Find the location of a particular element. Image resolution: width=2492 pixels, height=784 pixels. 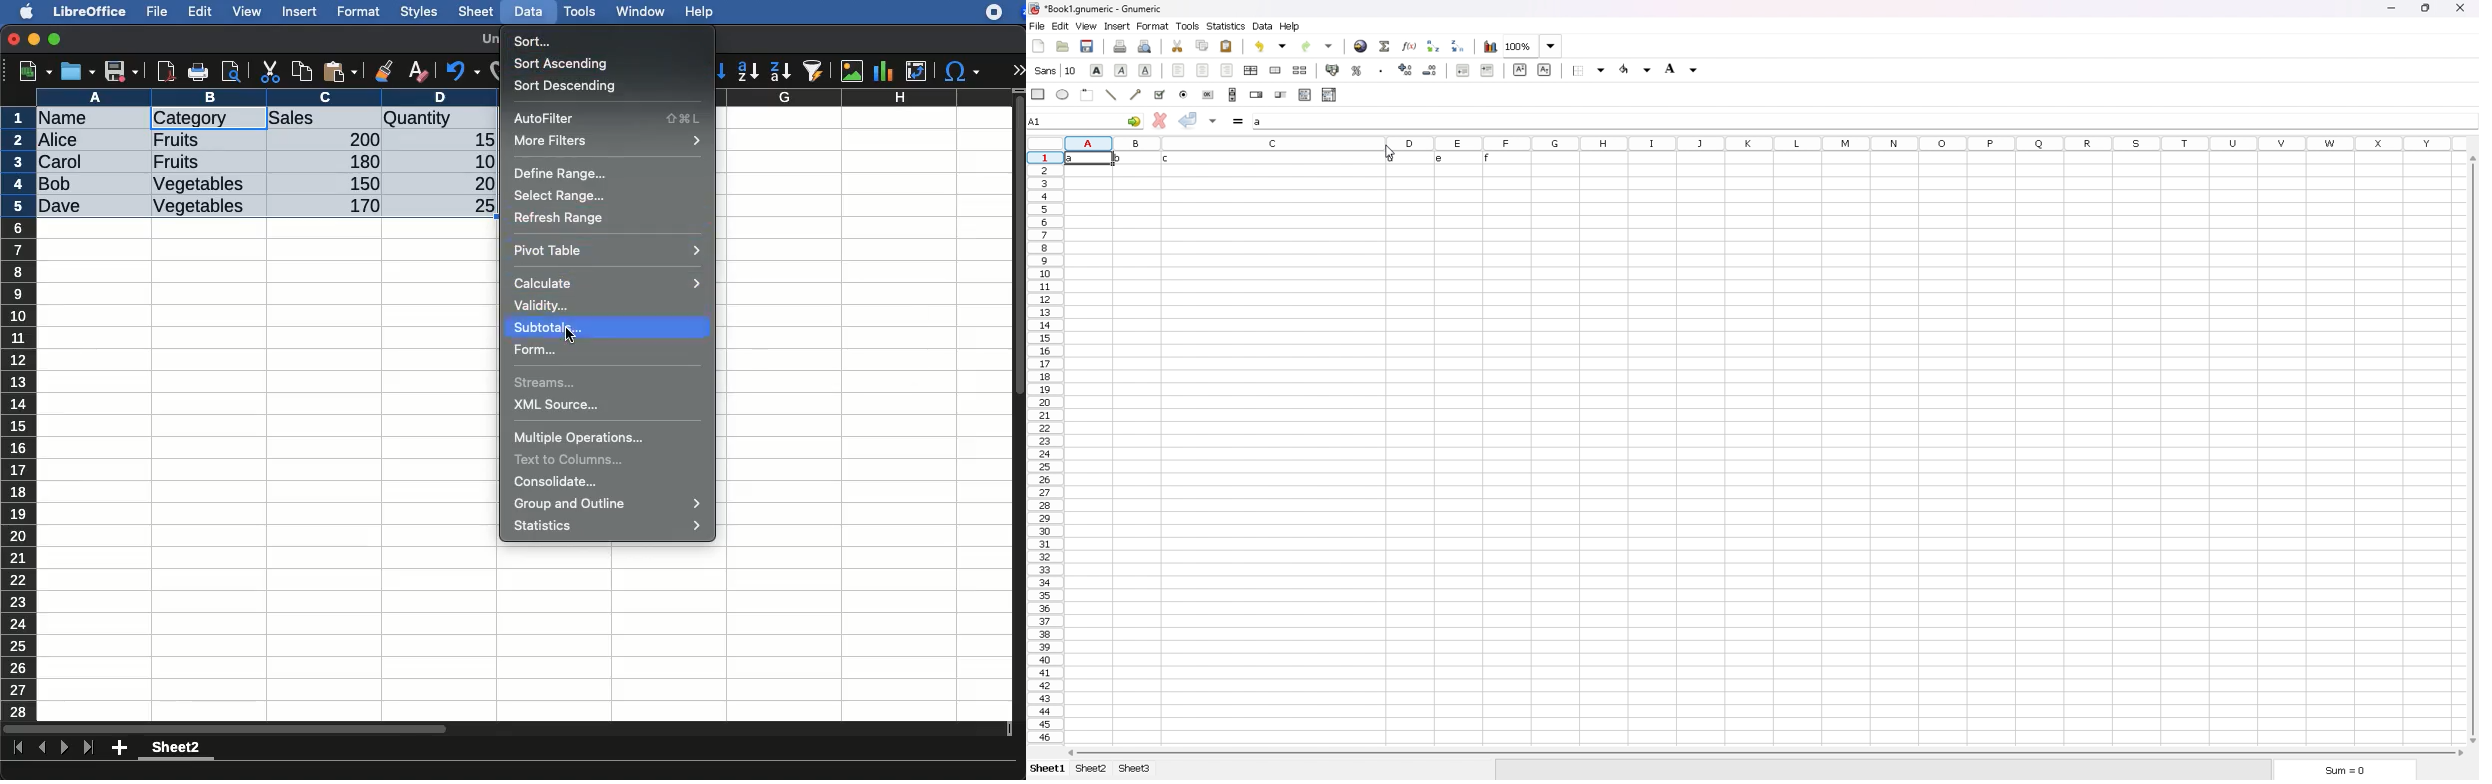

first sheet is located at coordinates (20, 748).